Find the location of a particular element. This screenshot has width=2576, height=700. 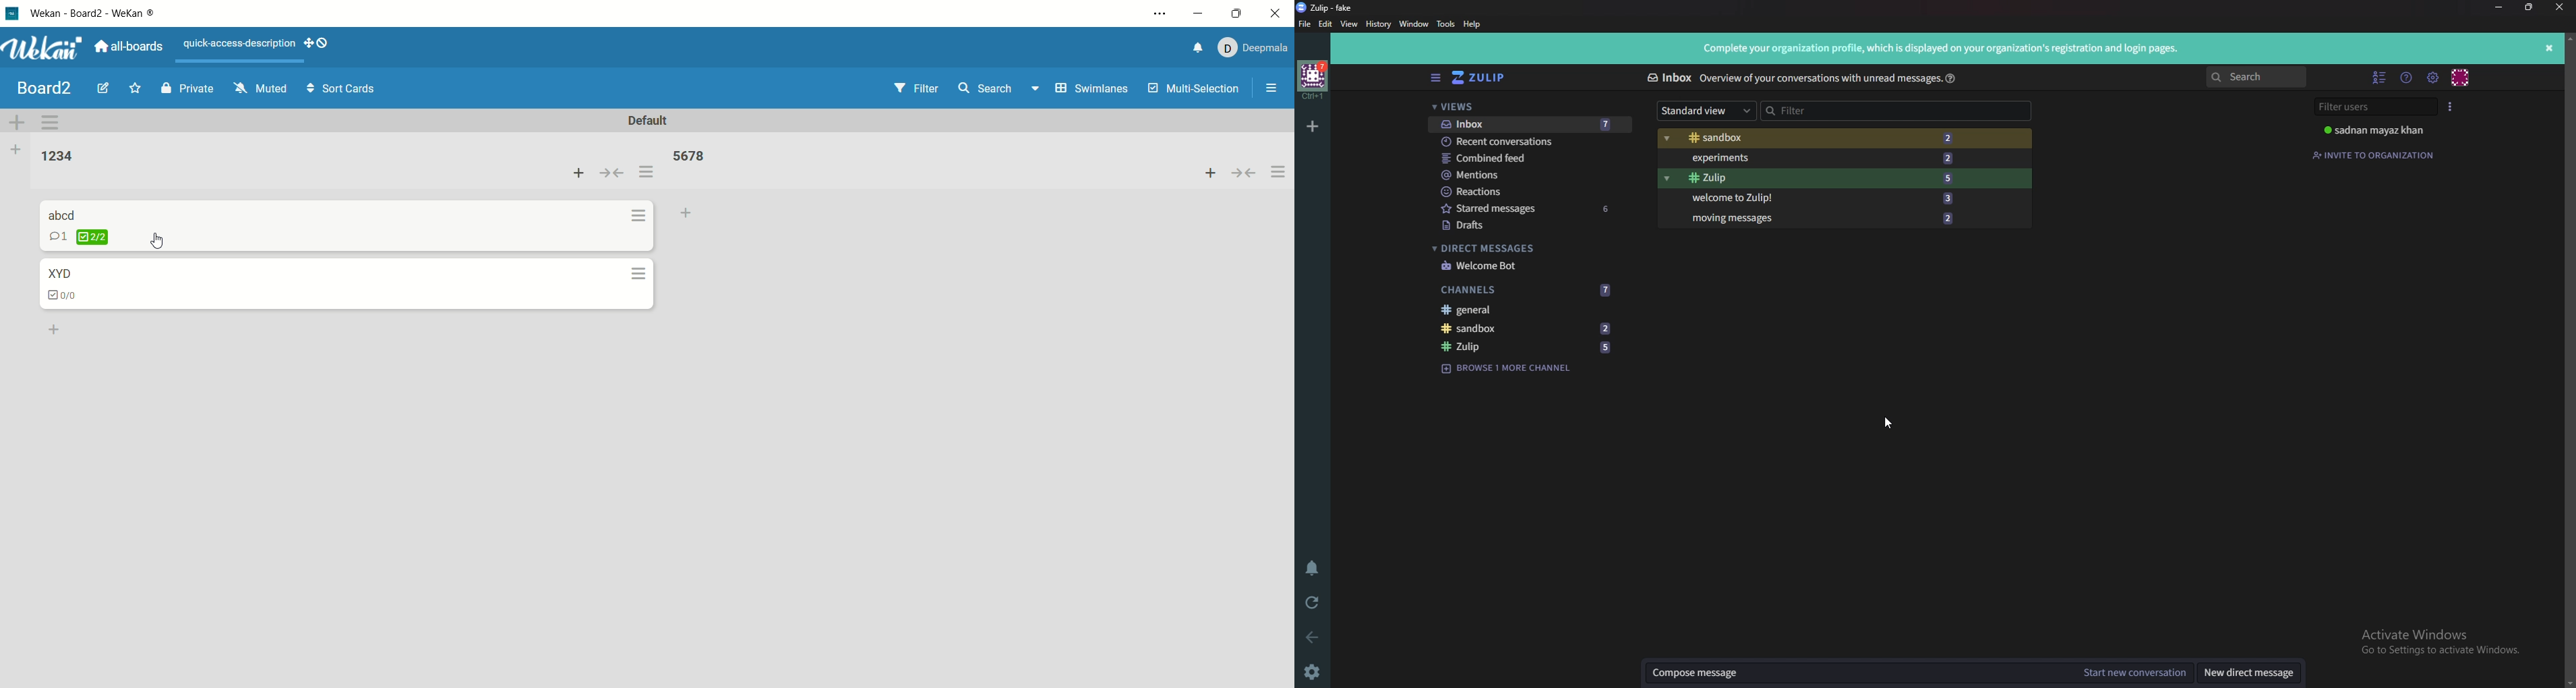

Iverview of your conversations with unread message: is located at coordinates (1820, 79).